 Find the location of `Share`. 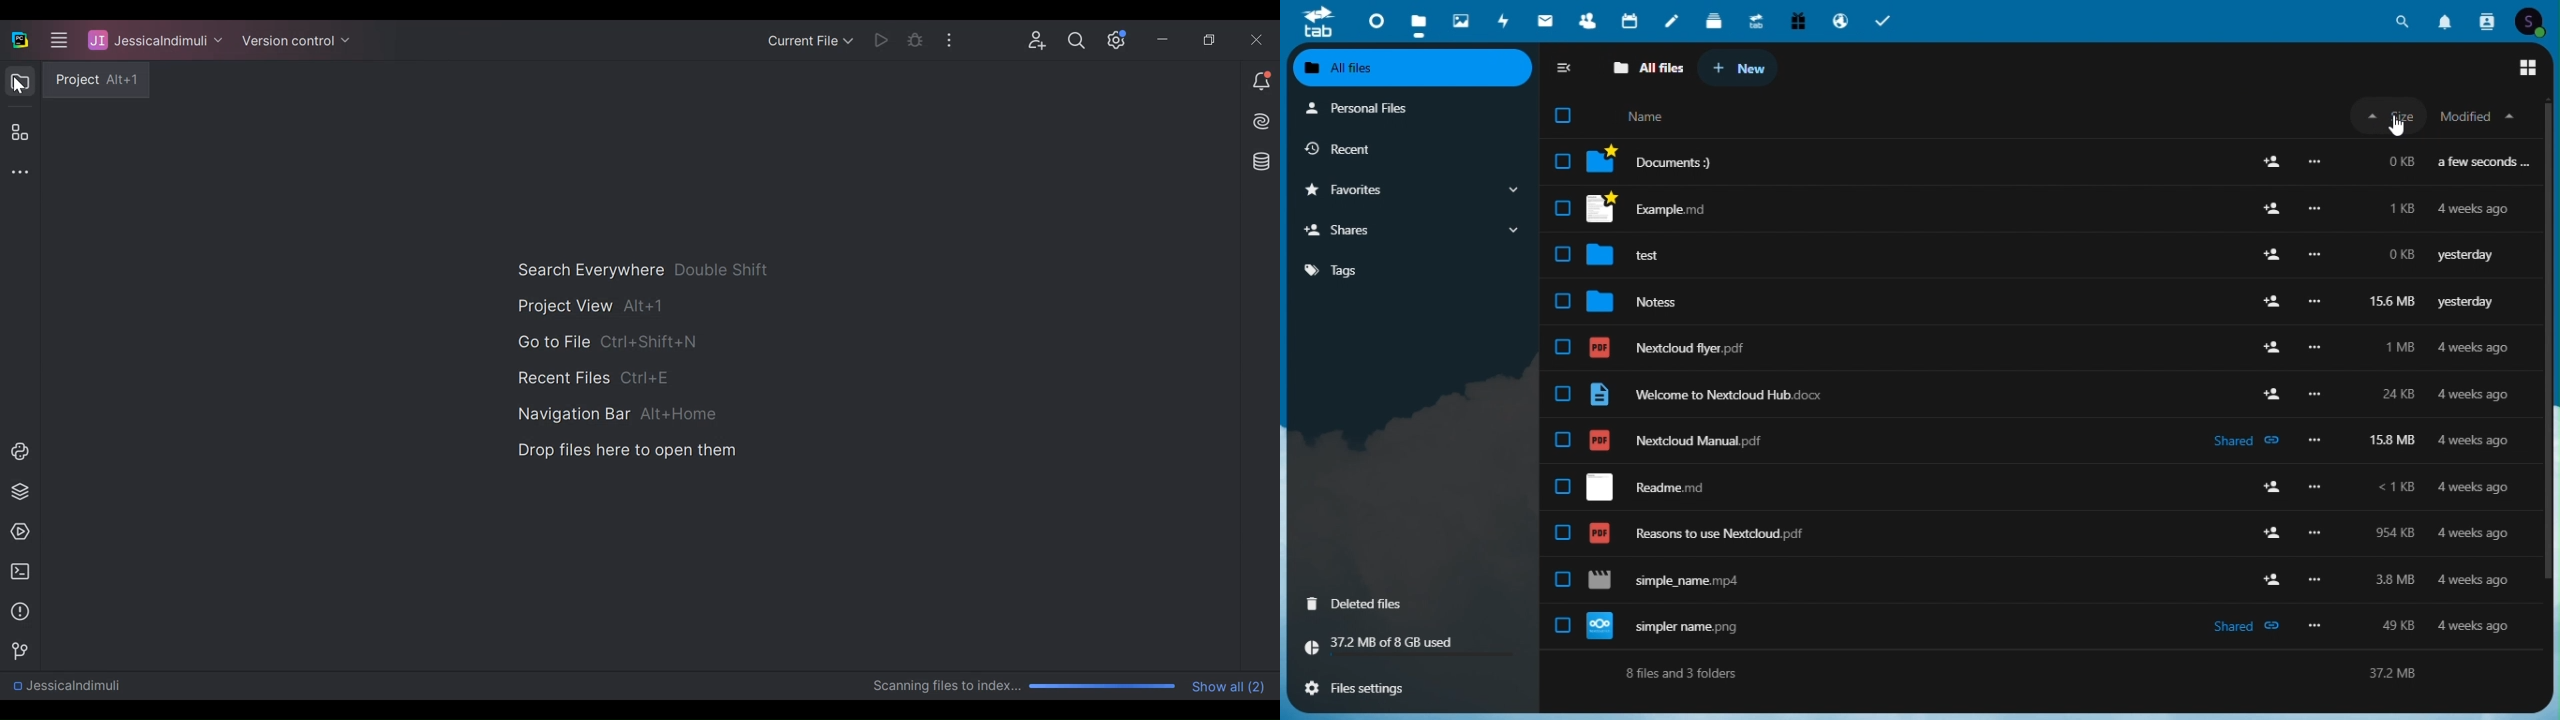

Share is located at coordinates (1413, 228).